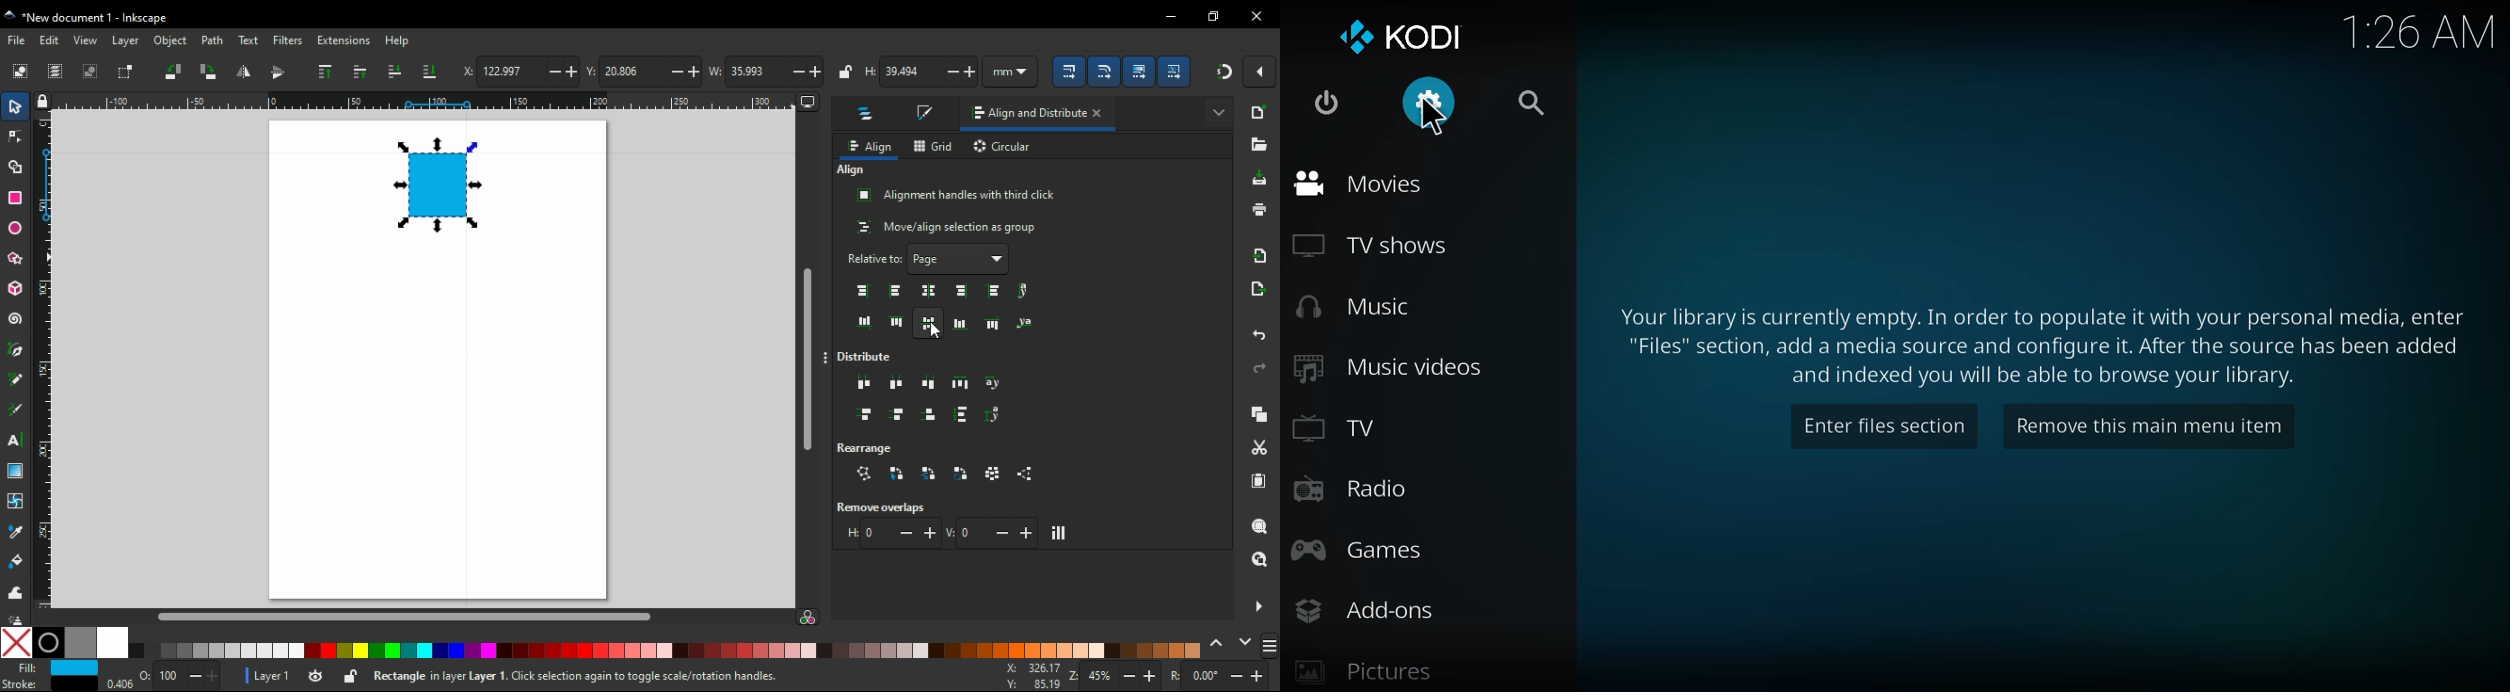  What do you see at coordinates (1886, 425) in the screenshot?
I see `enter files section` at bounding box center [1886, 425].